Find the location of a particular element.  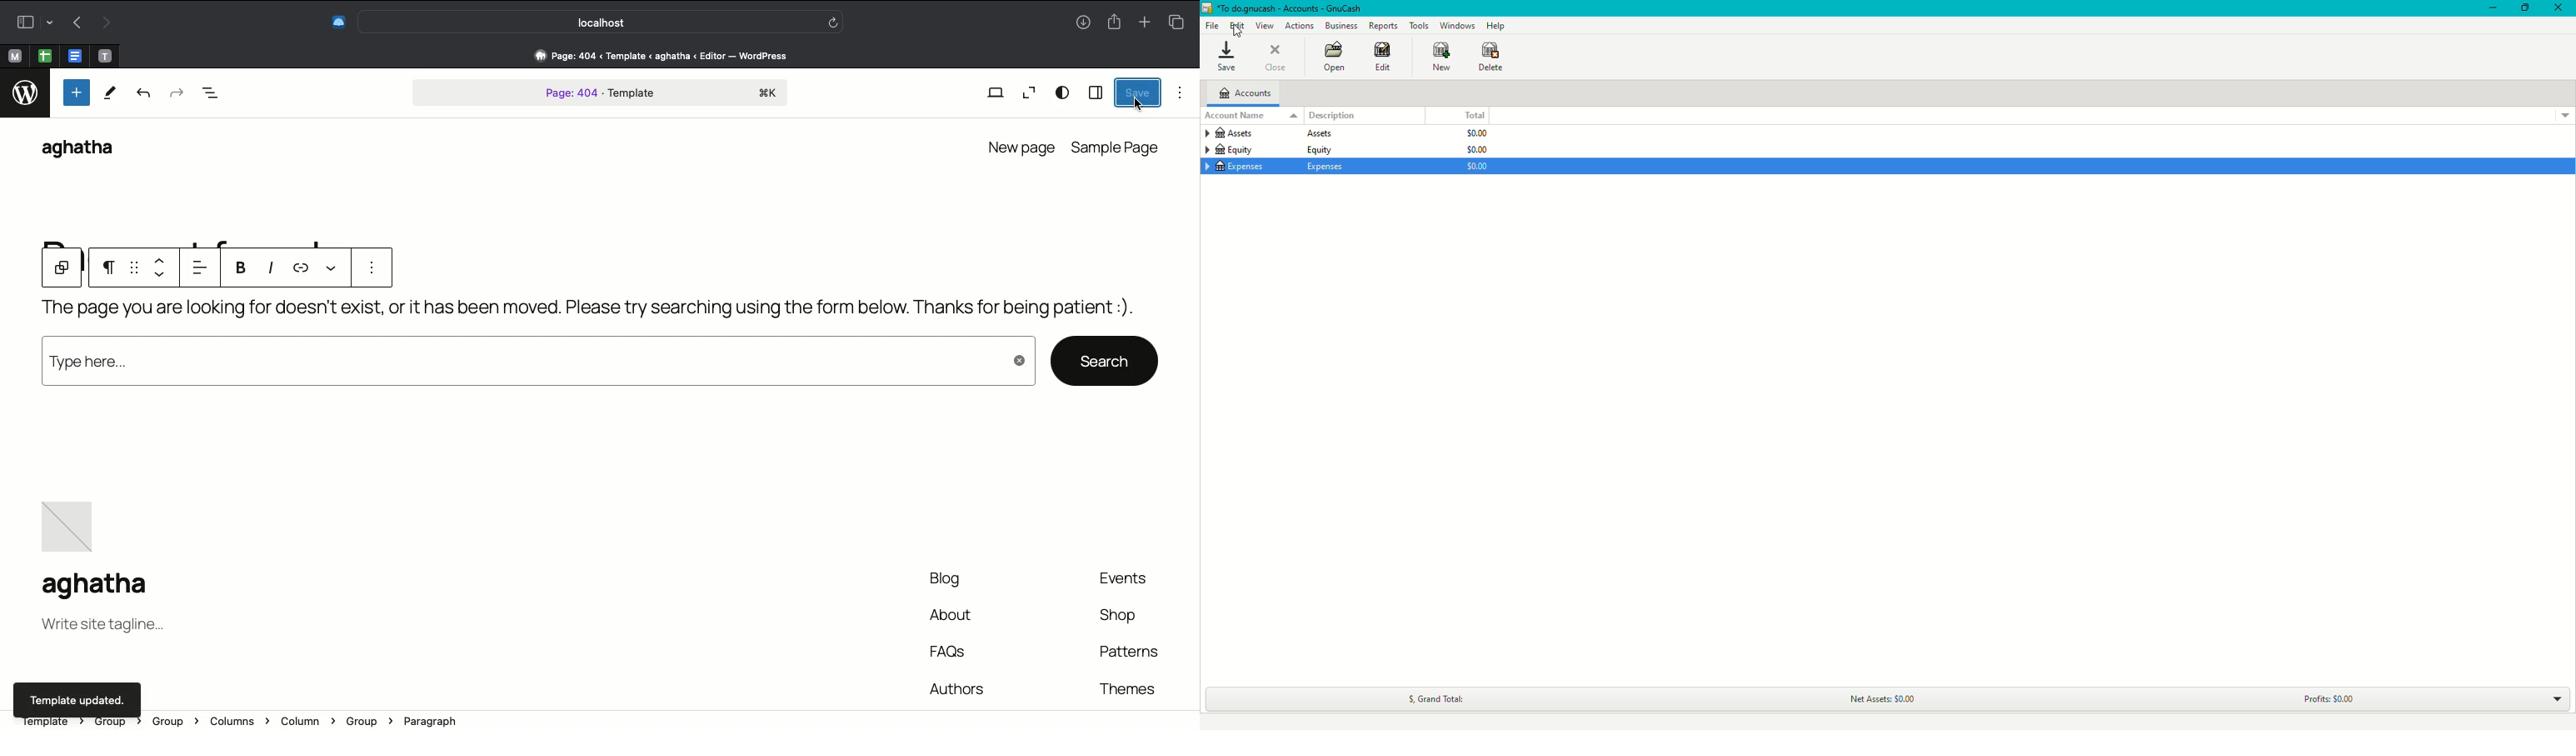

Open is located at coordinates (1335, 55).